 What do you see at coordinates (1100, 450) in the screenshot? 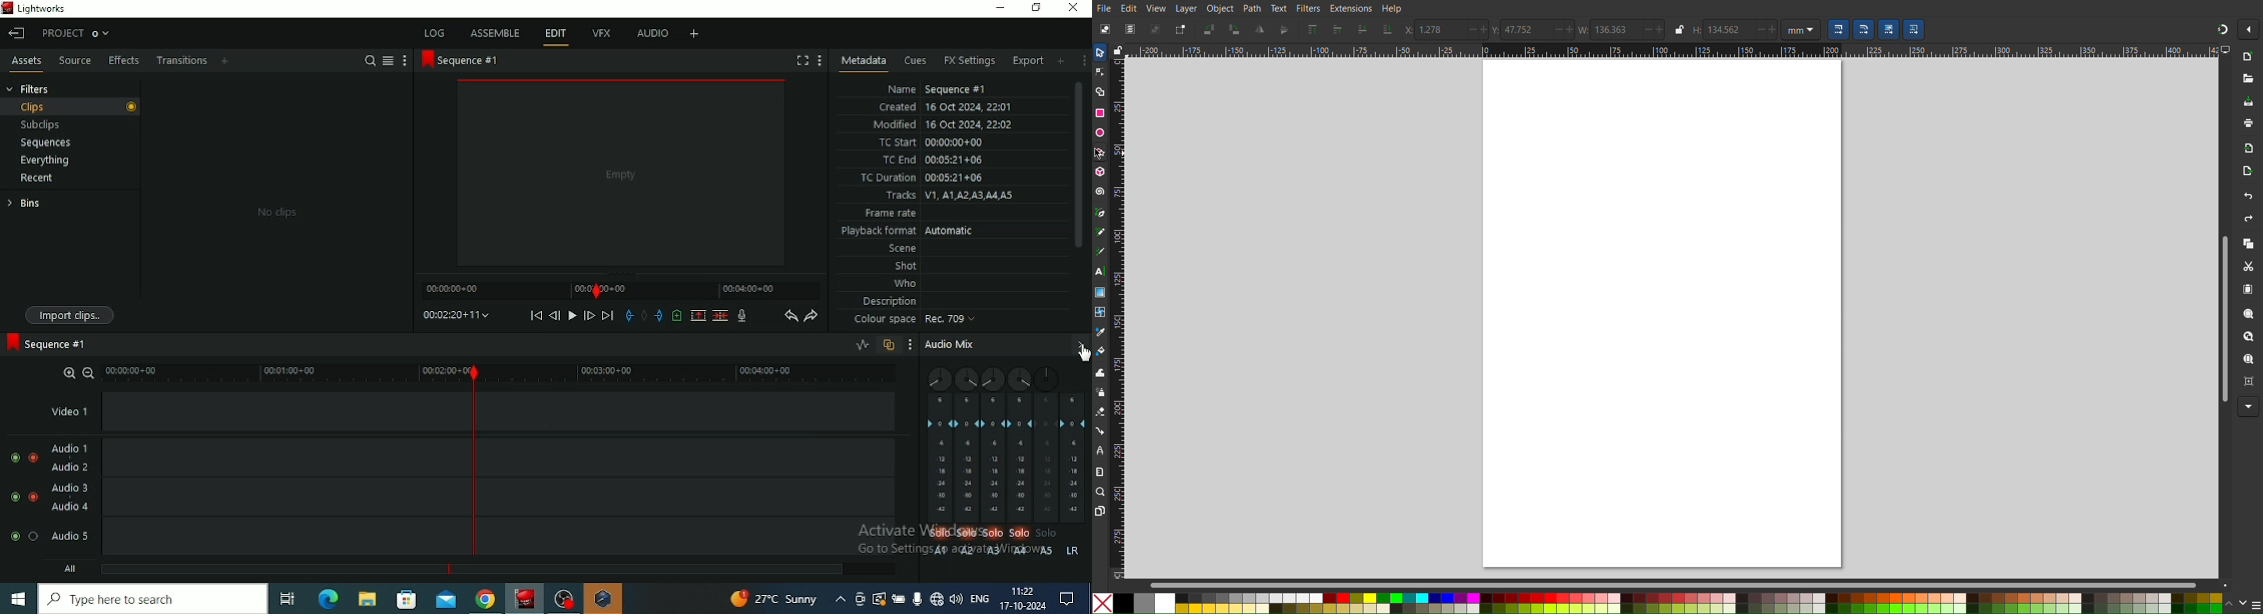
I see `LPE Tool` at bounding box center [1100, 450].